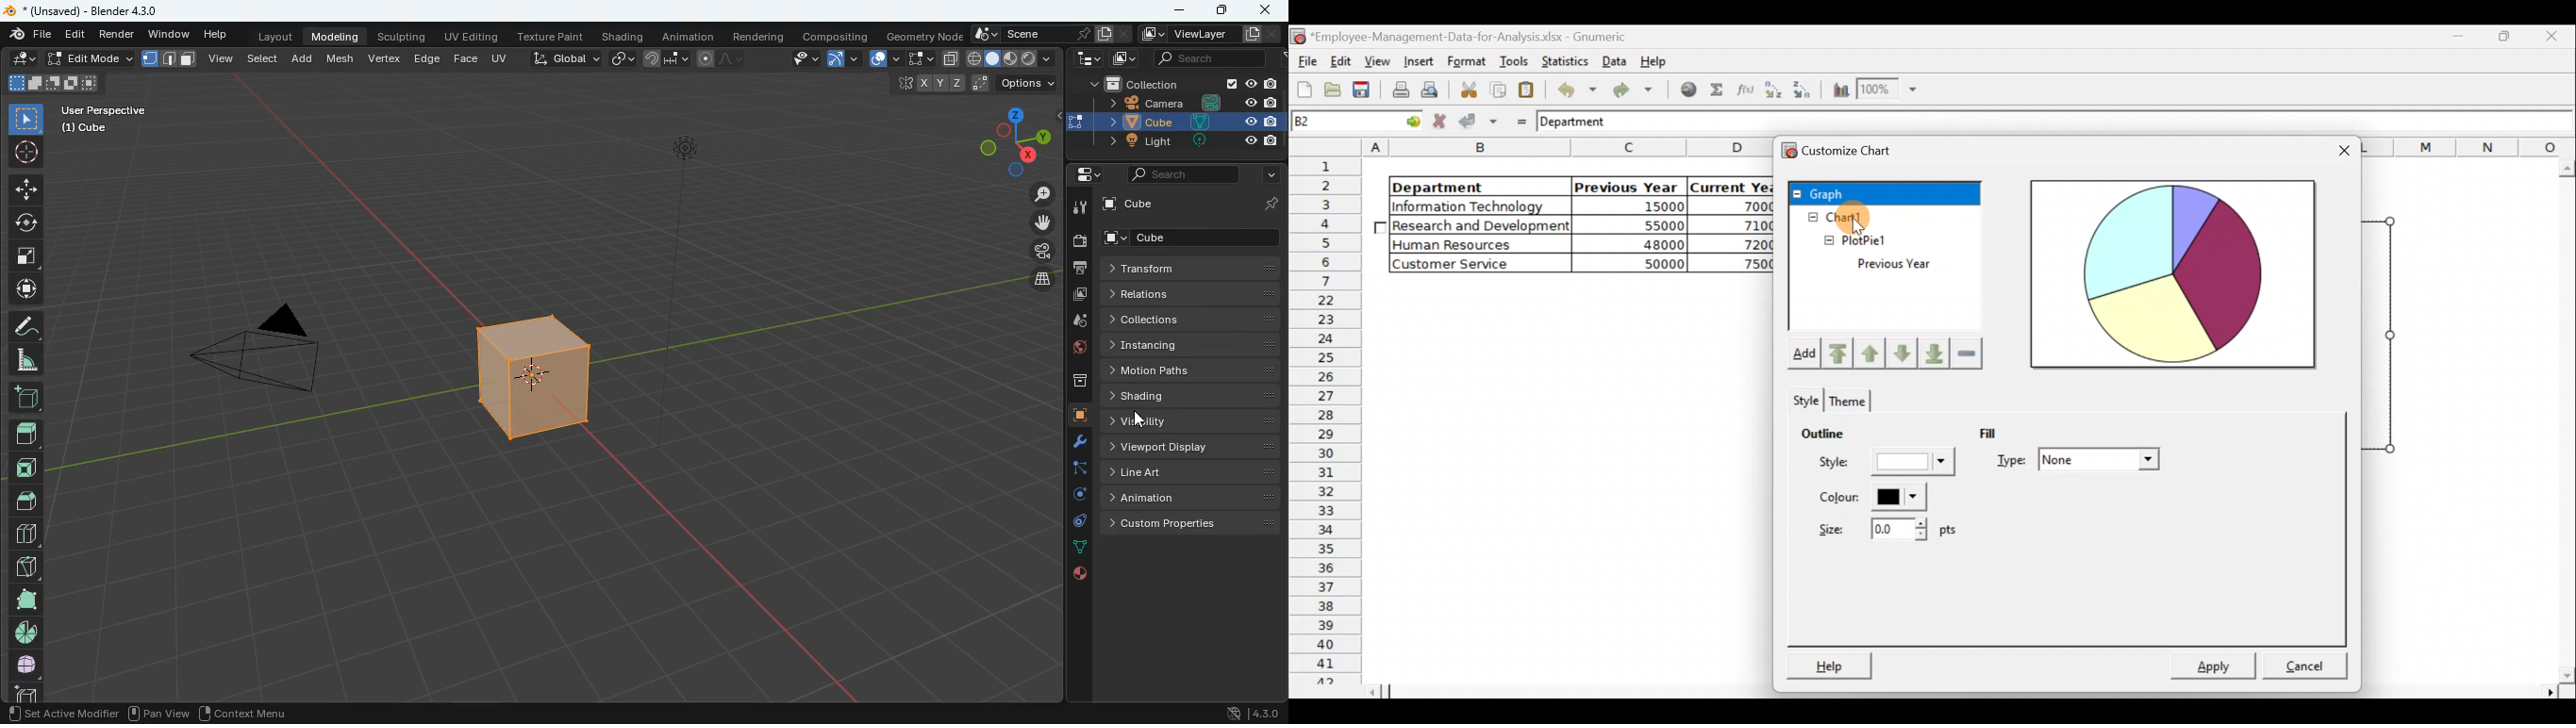 The height and width of the screenshot is (728, 2576). What do you see at coordinates (1139, 421) in the screenshot?
I see `cursor` at bounding box center [1139, 421].